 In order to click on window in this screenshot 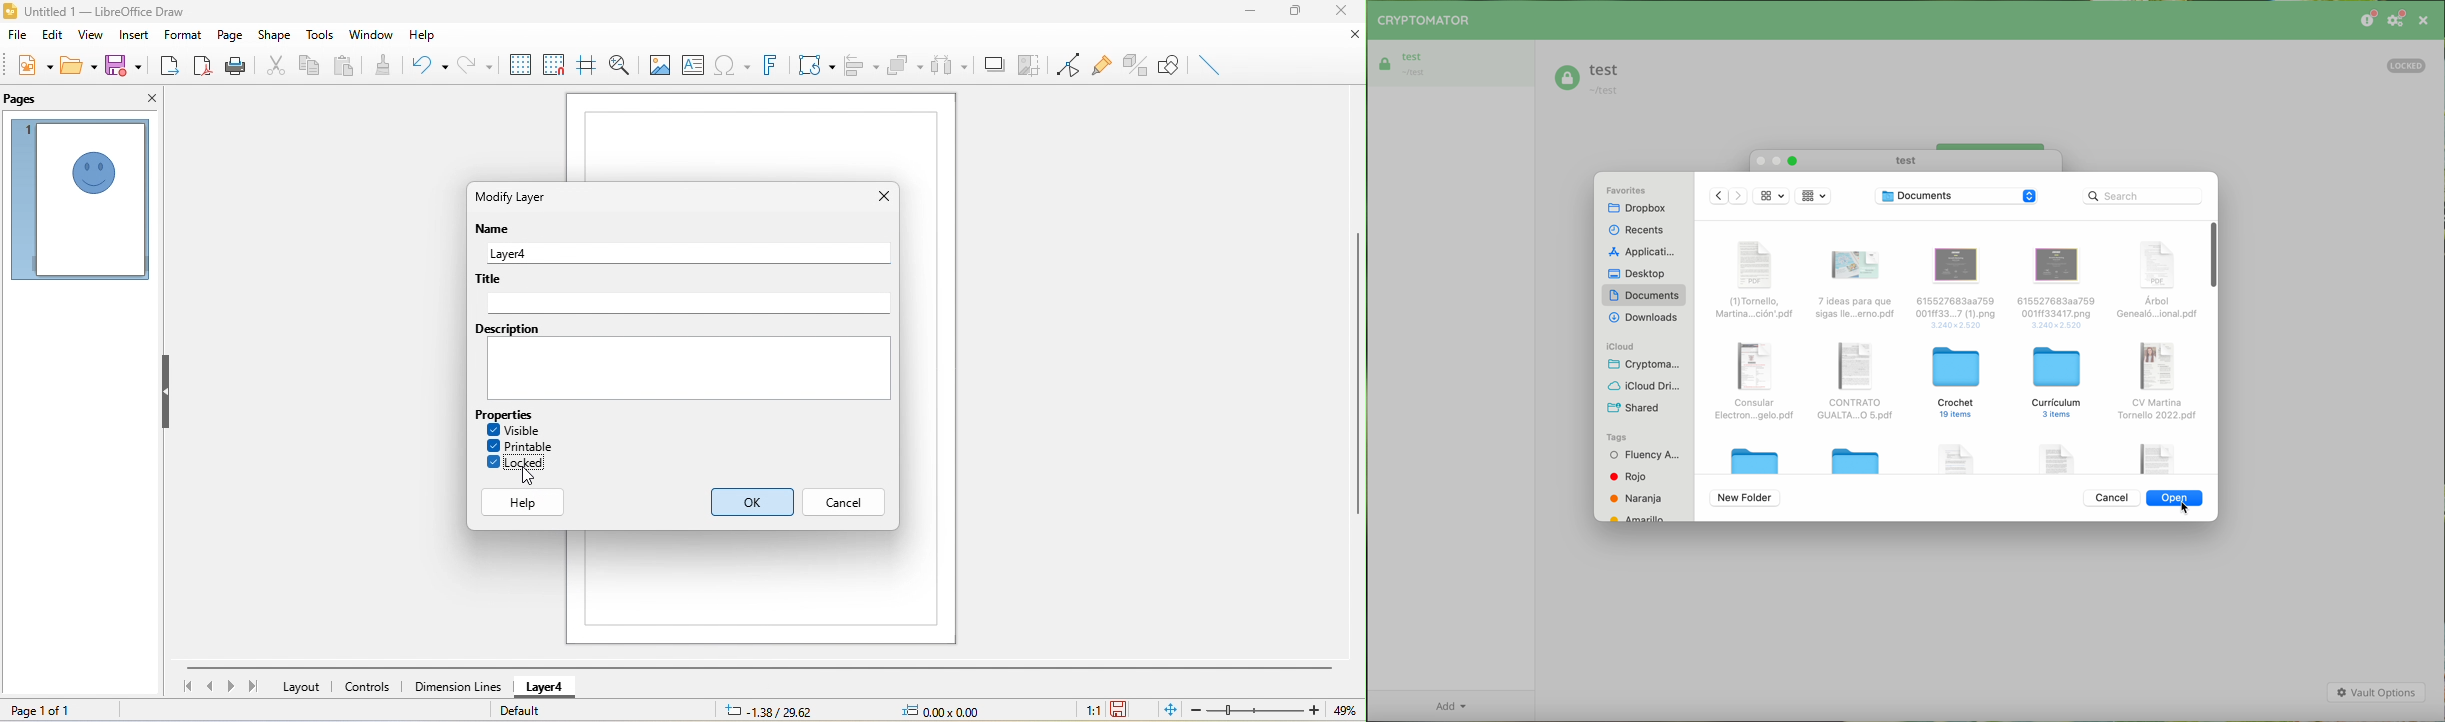, I will do `click(373, 33)`.